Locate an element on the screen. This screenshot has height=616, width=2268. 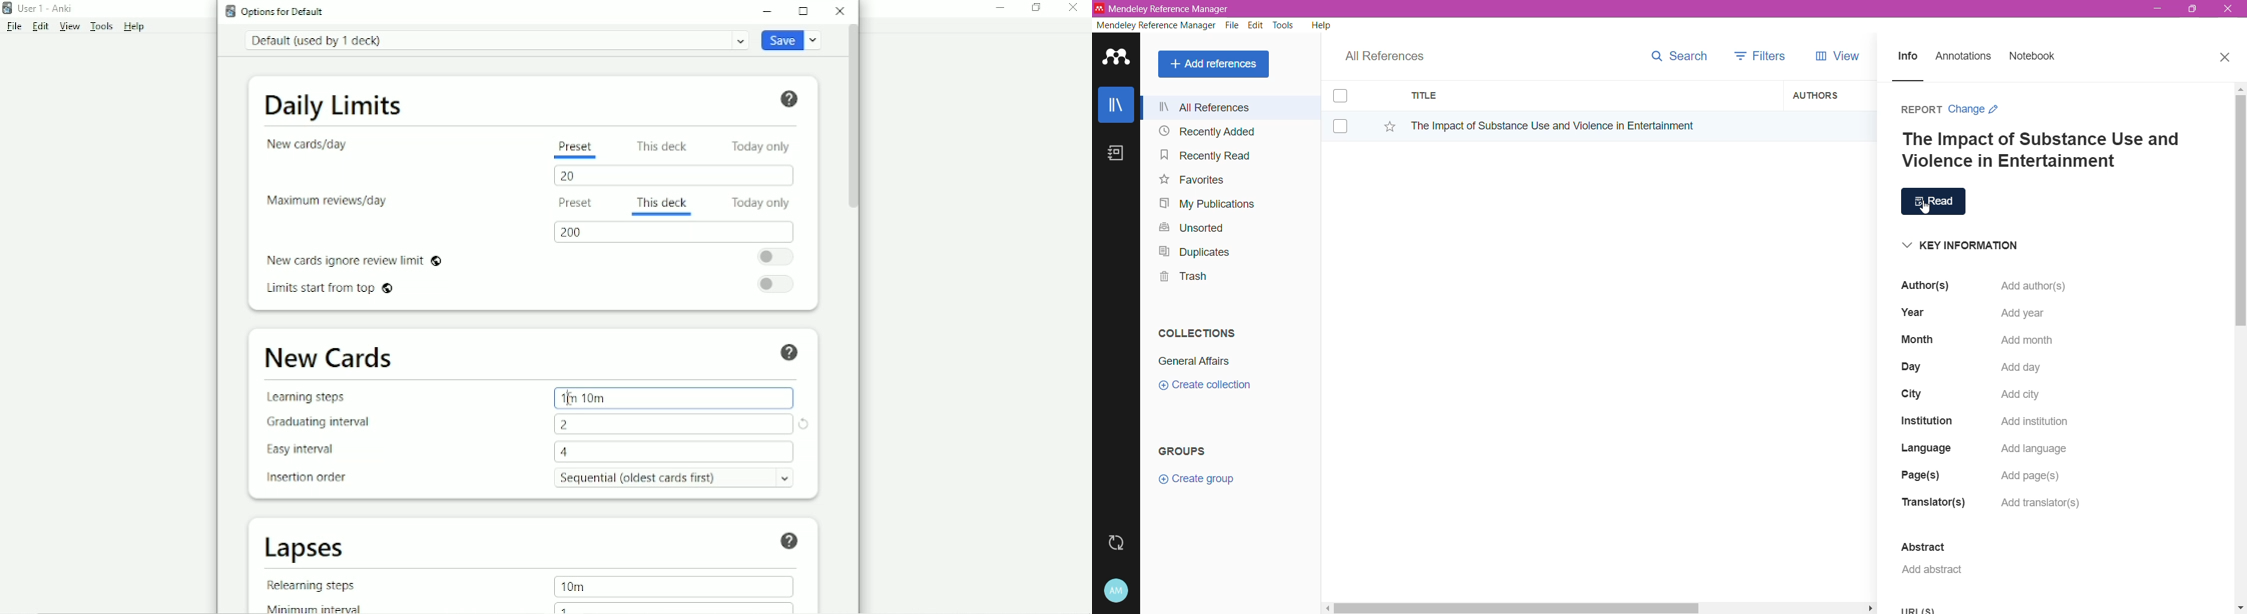
Restore down is located at coordinates (1036, 8).